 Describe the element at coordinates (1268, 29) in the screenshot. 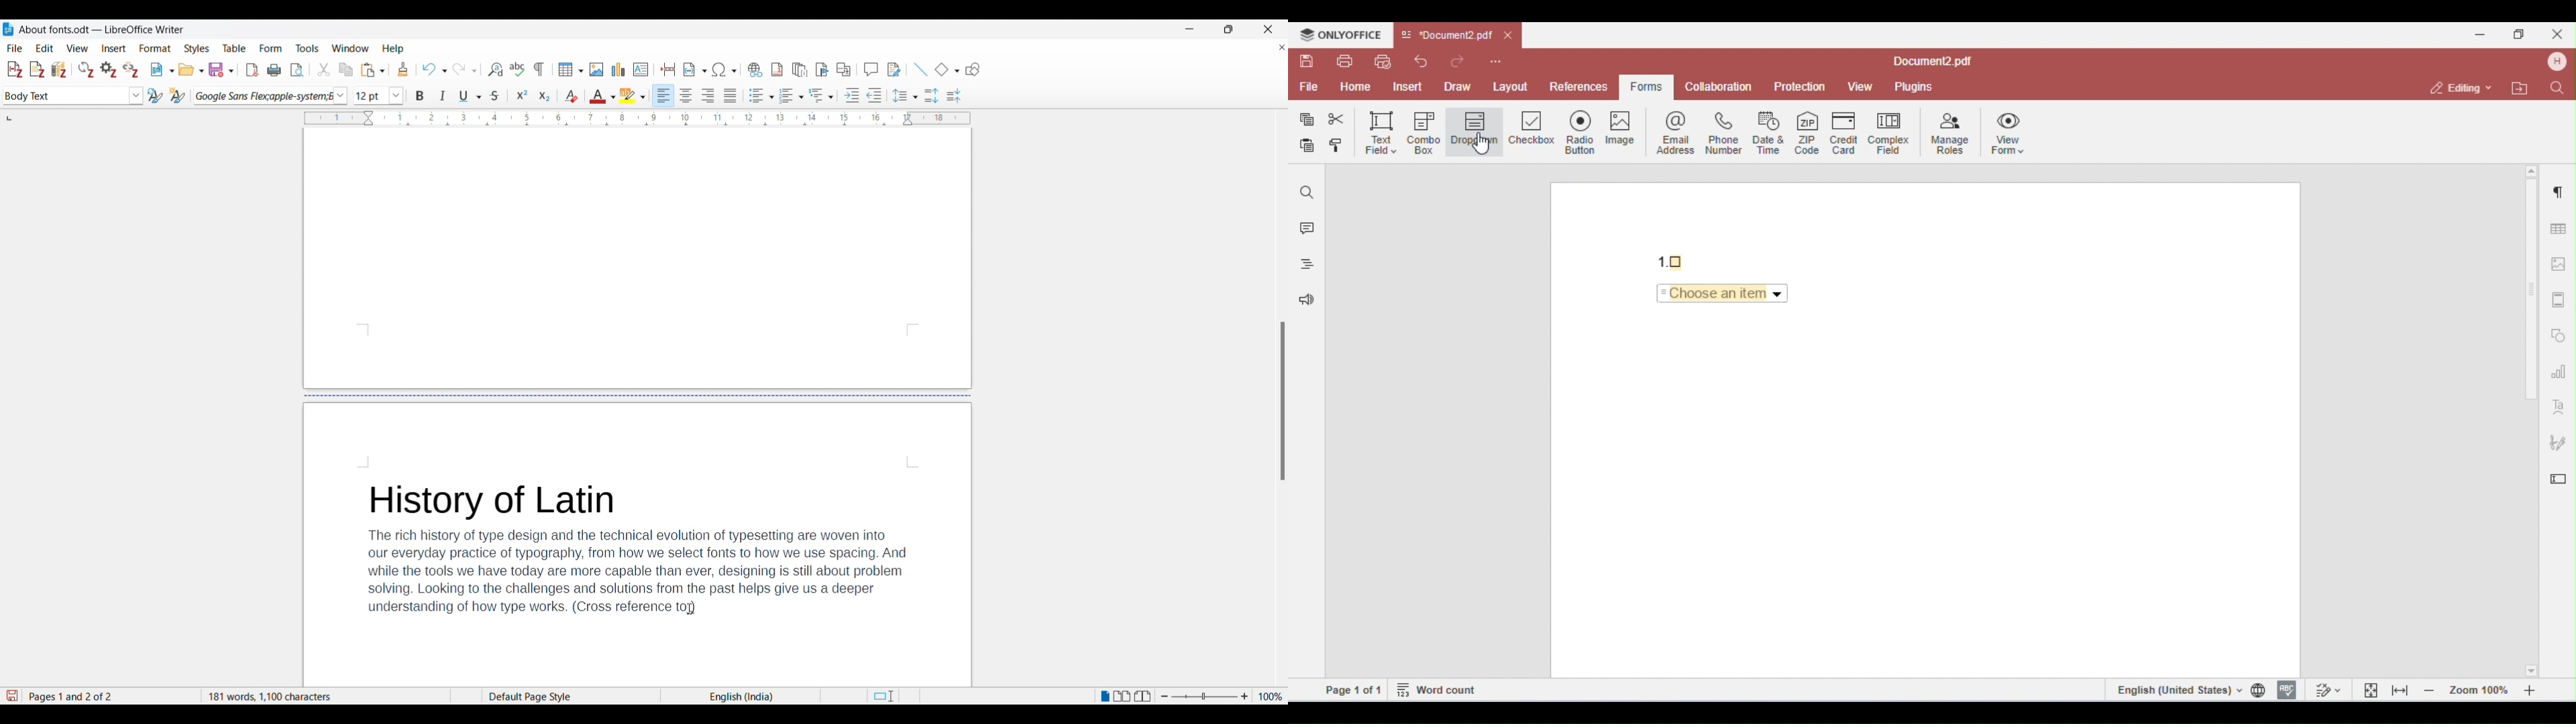

I see `Close software` at that location.